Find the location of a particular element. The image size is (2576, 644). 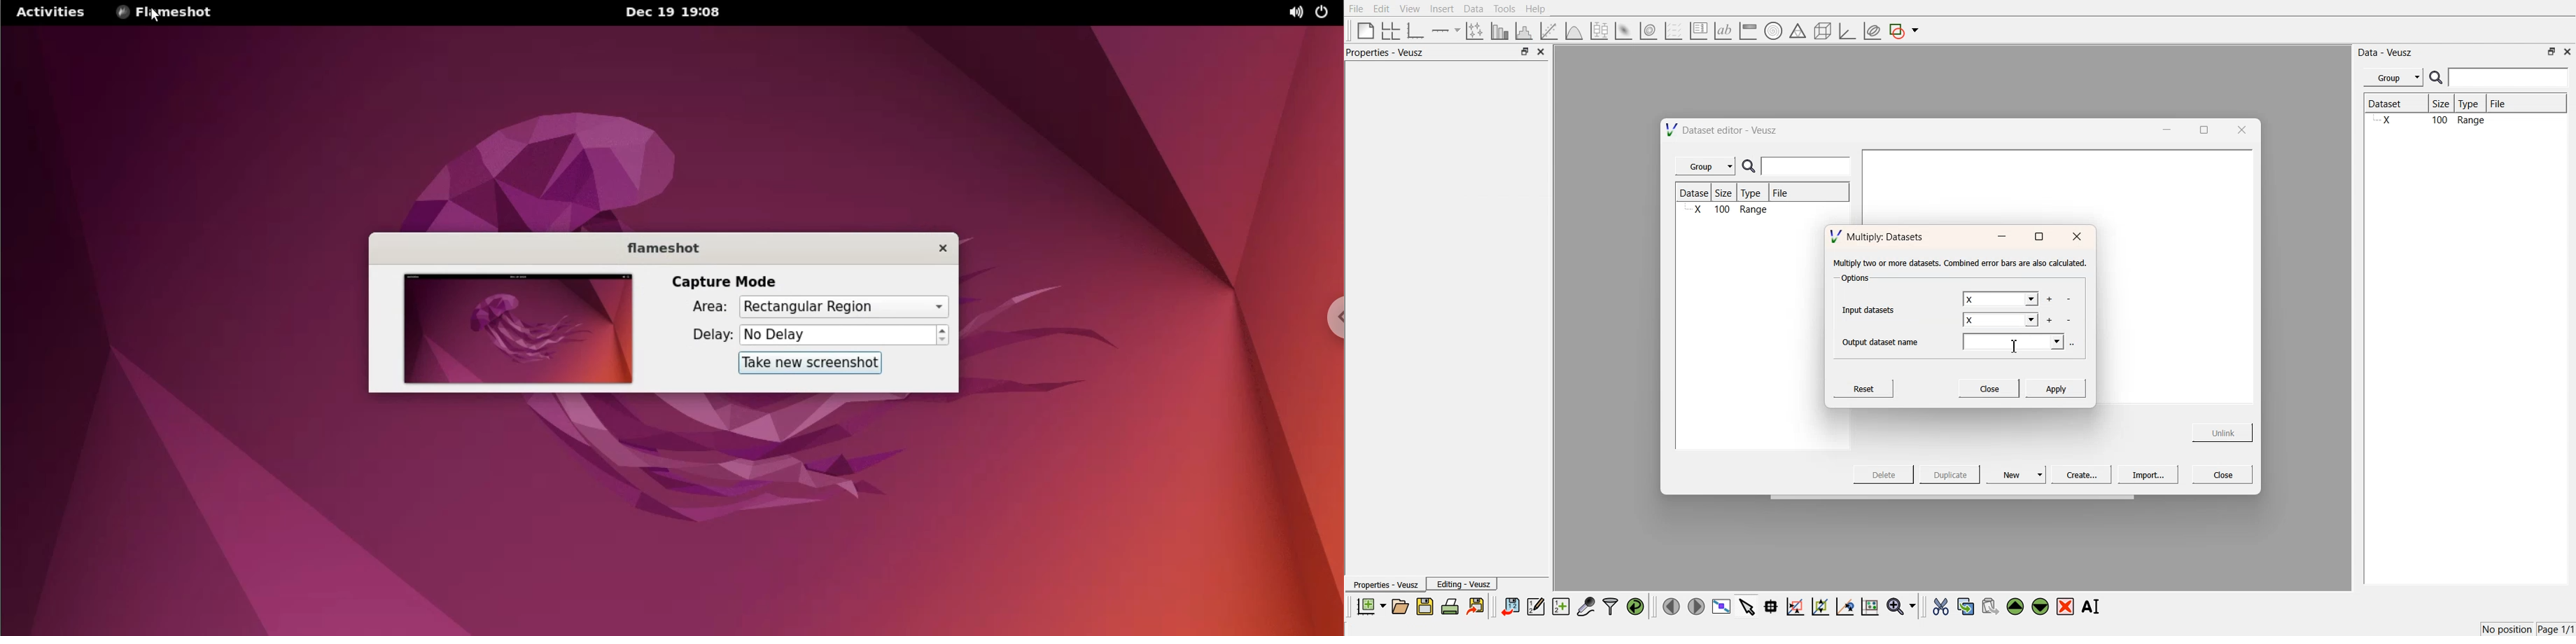

plot a vector set is located at coordinates (1675, 31).